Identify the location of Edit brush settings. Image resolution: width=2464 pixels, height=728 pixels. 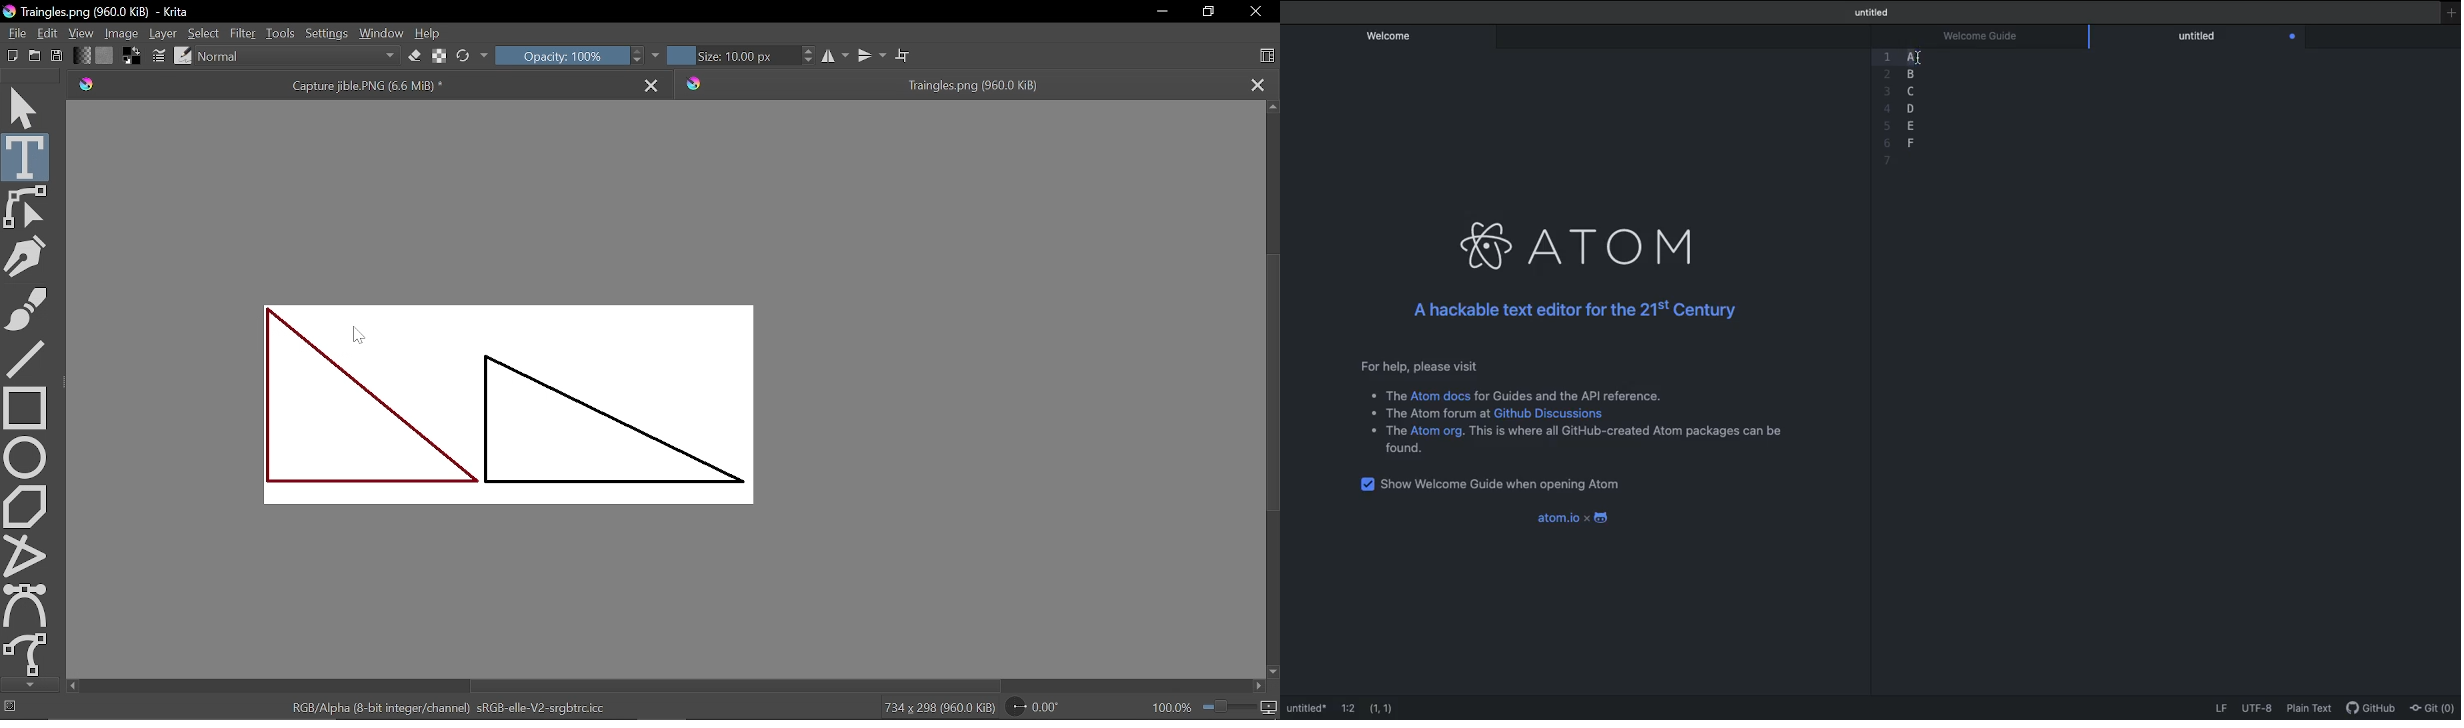
(438, 55).